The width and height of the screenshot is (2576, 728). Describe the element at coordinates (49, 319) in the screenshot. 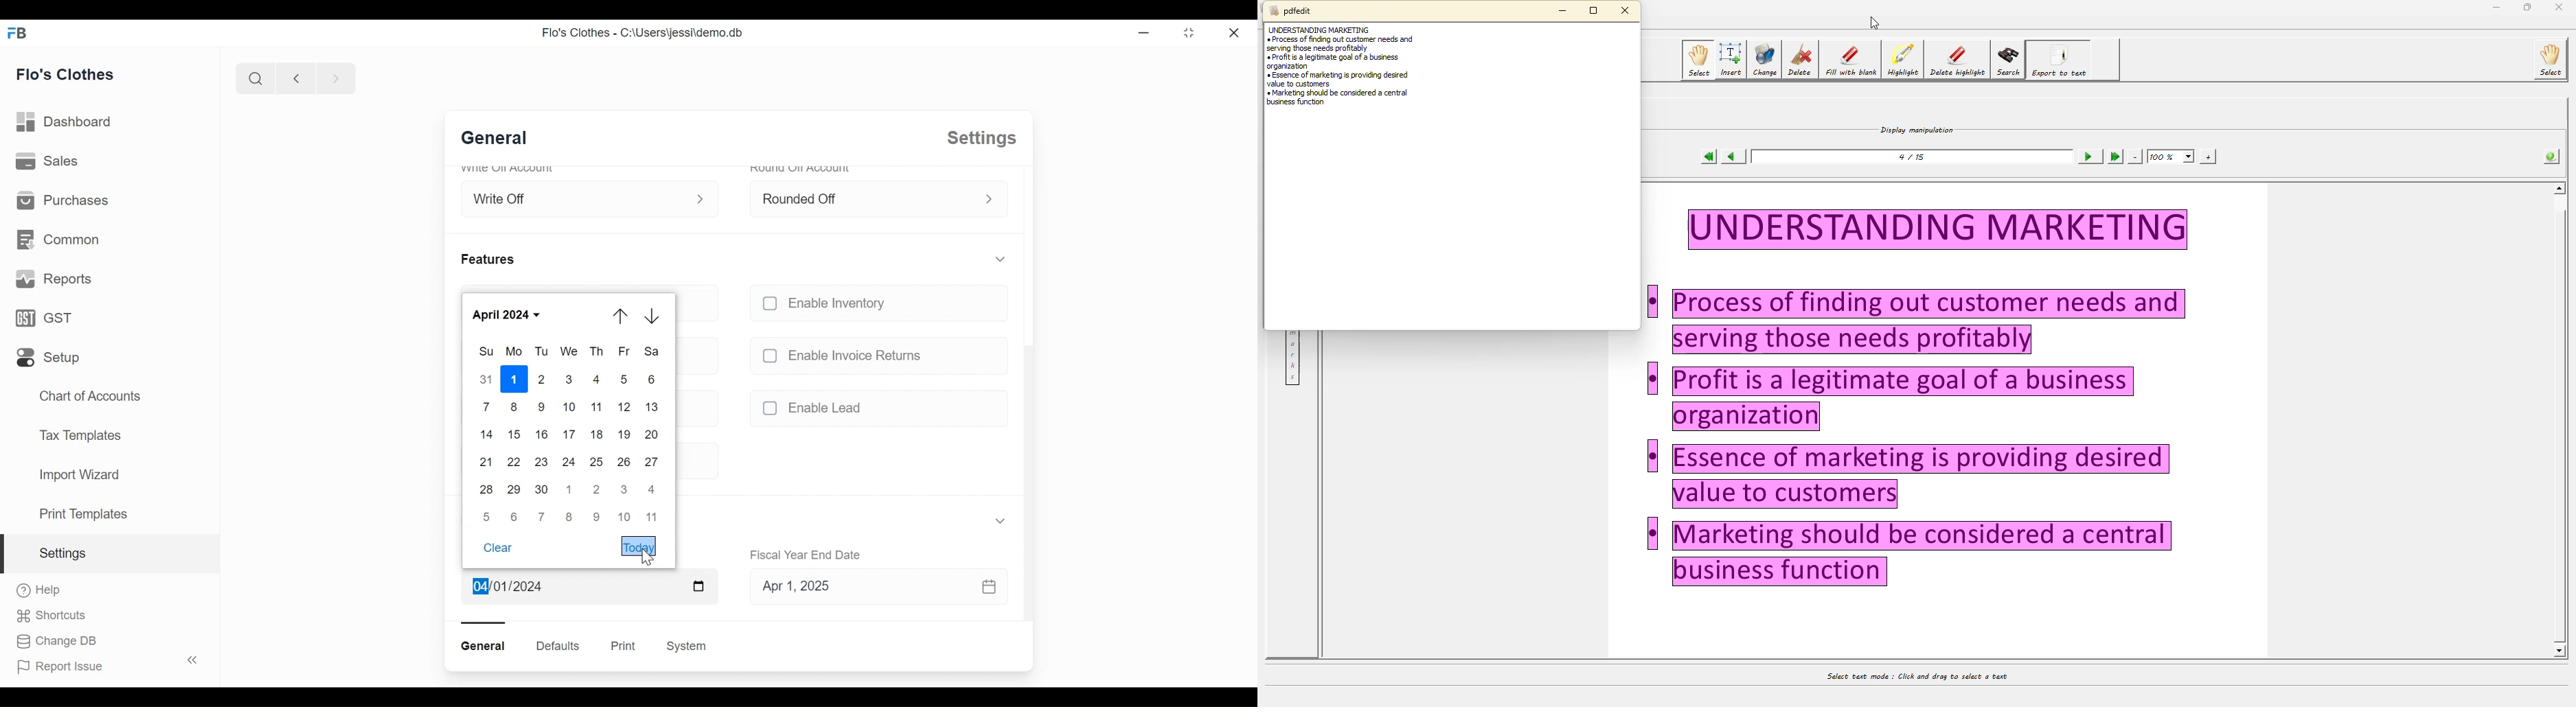

I see `GST` at that location.